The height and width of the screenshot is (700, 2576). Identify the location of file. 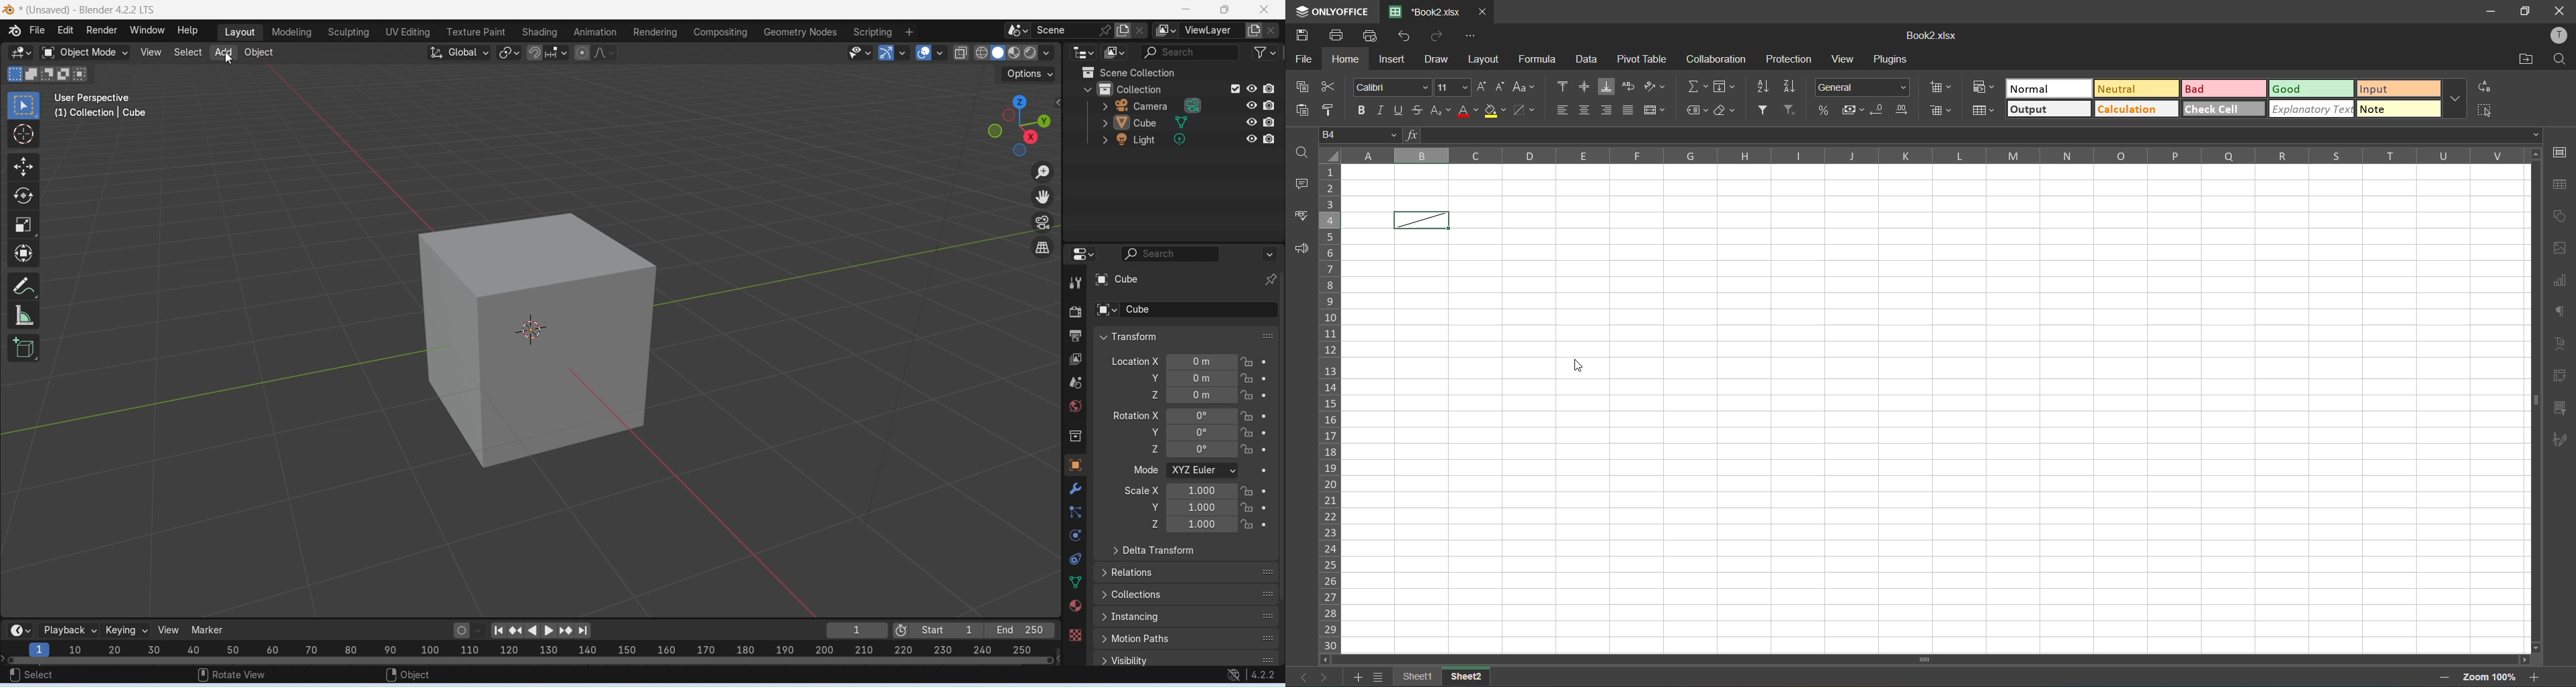
(1307, 58).